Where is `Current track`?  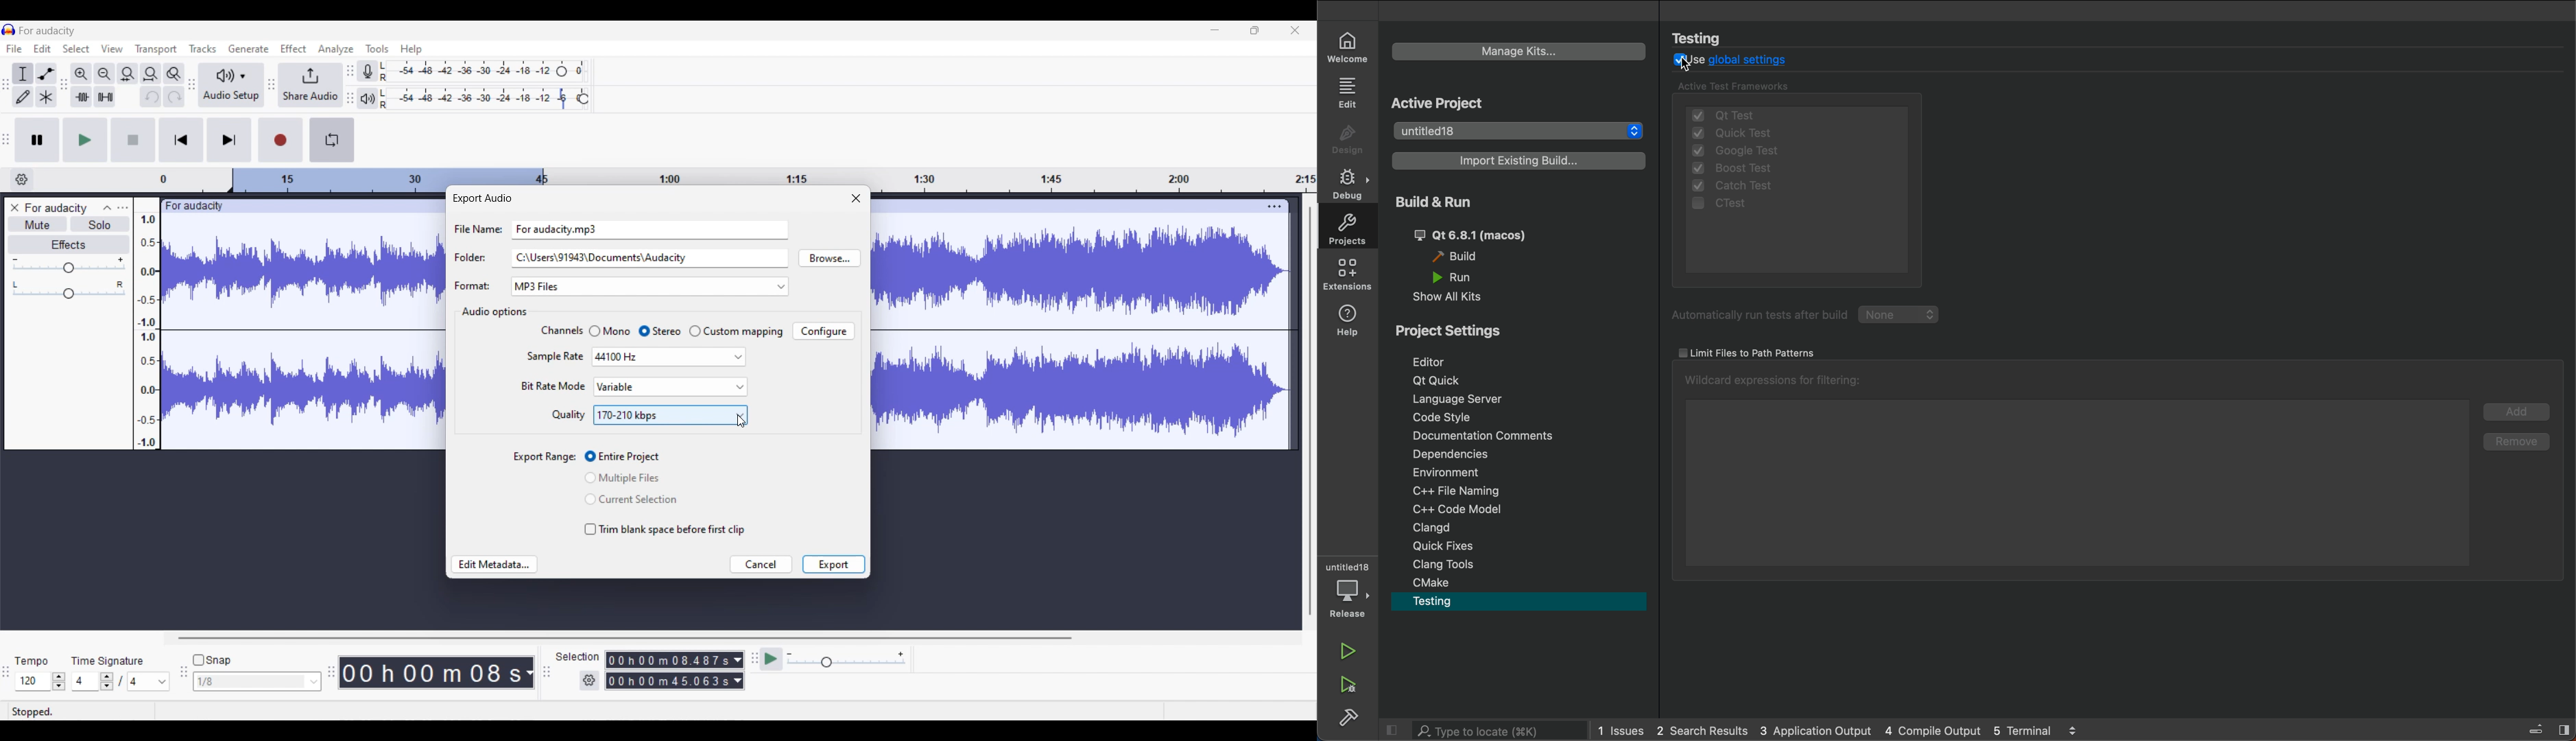 Current track is located at coordinates (1069, 325).